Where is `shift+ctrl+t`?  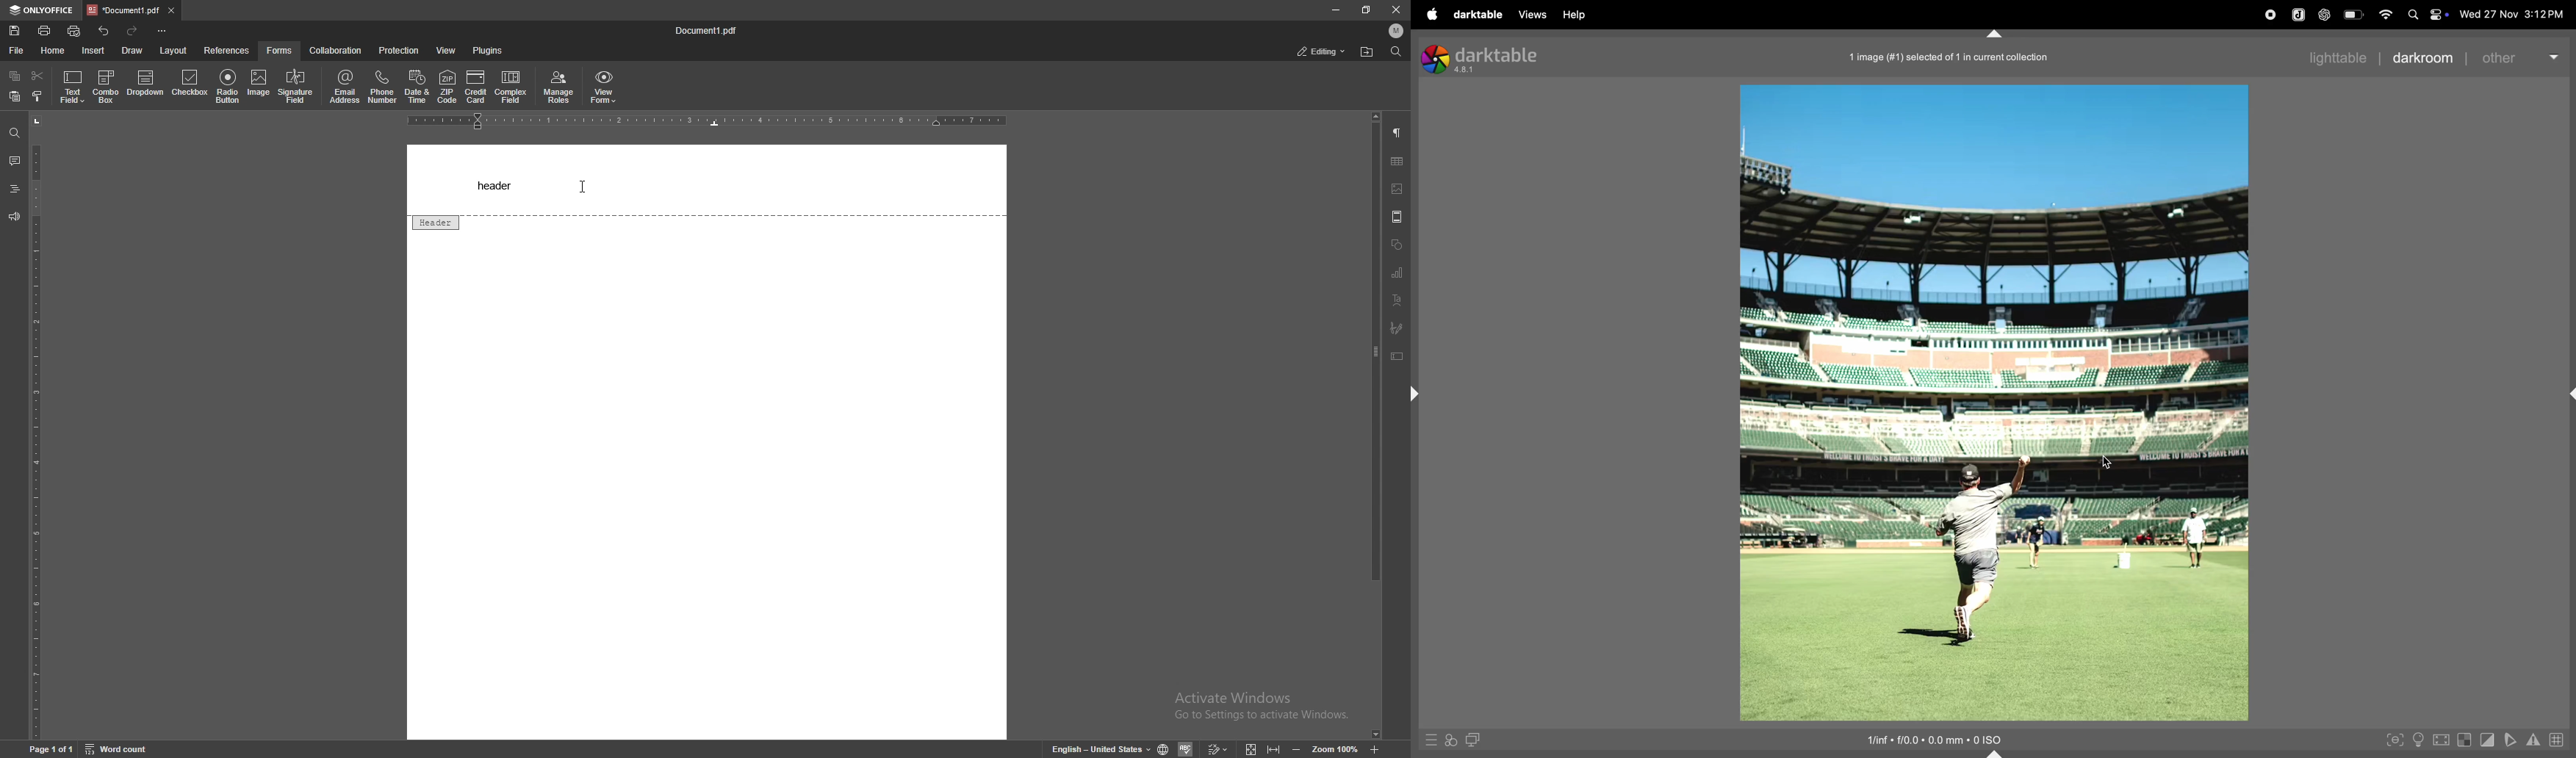
shift+ctrl+t is located at coordinates (1996, 34).